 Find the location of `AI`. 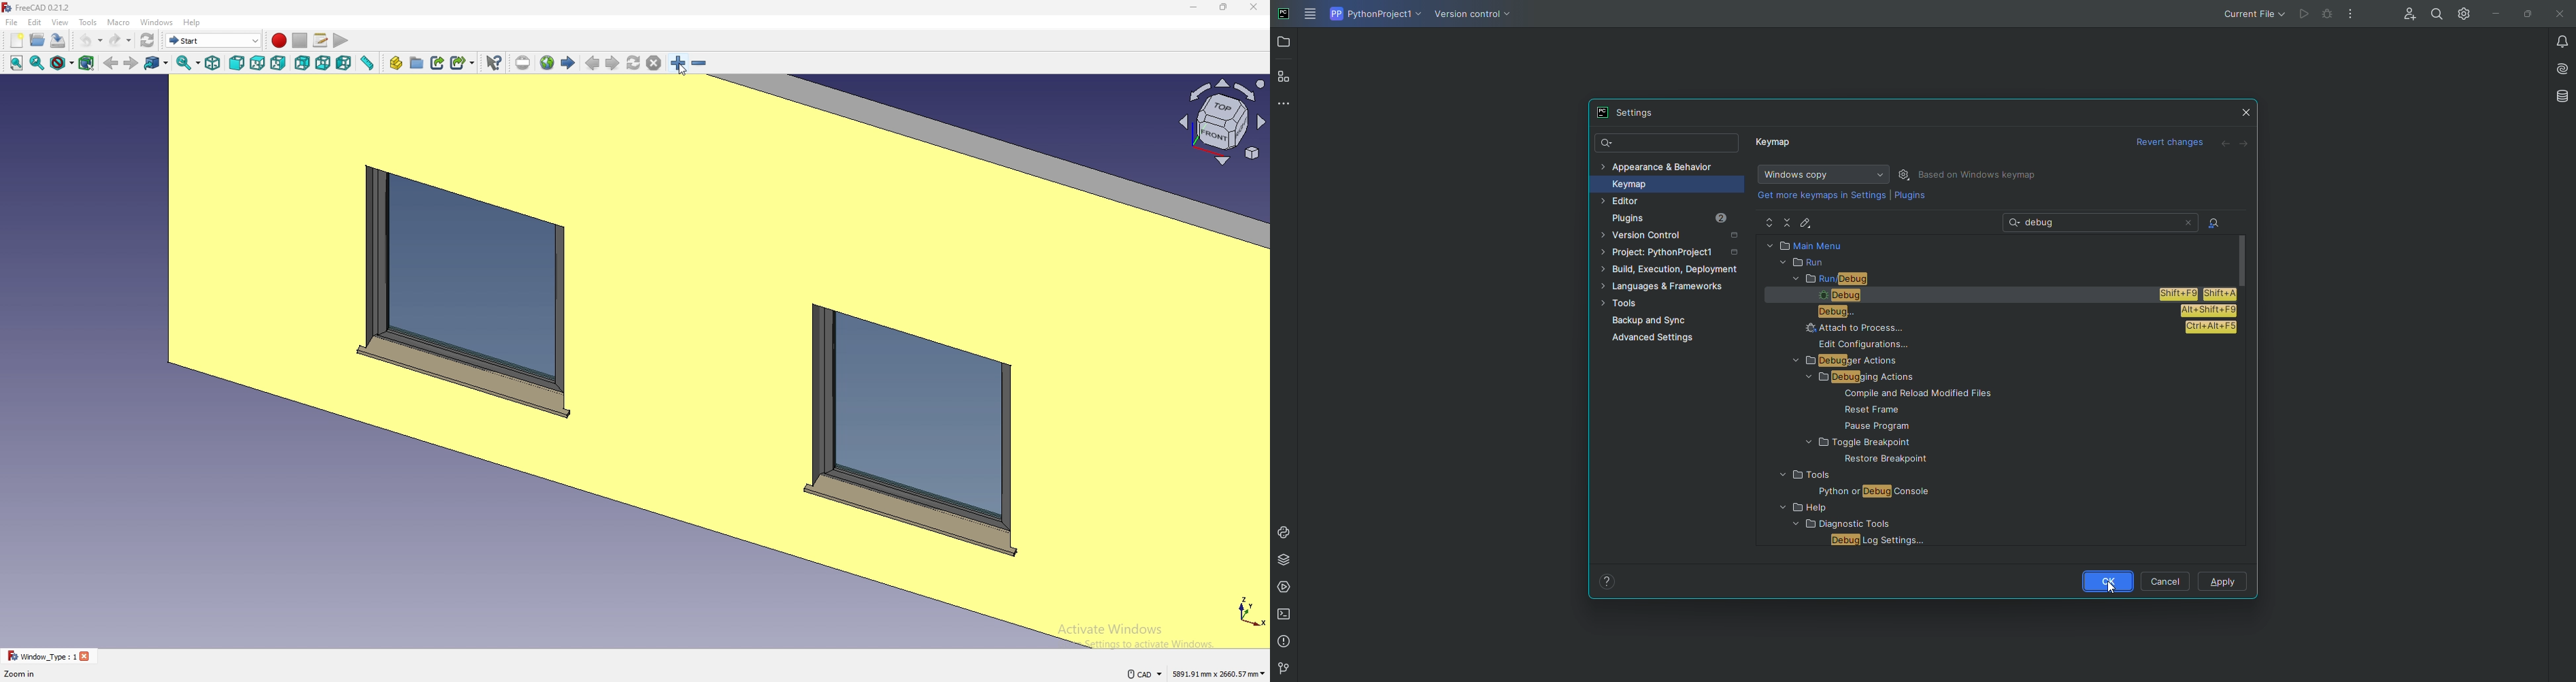

AI is located at coordinates (2558, 67).